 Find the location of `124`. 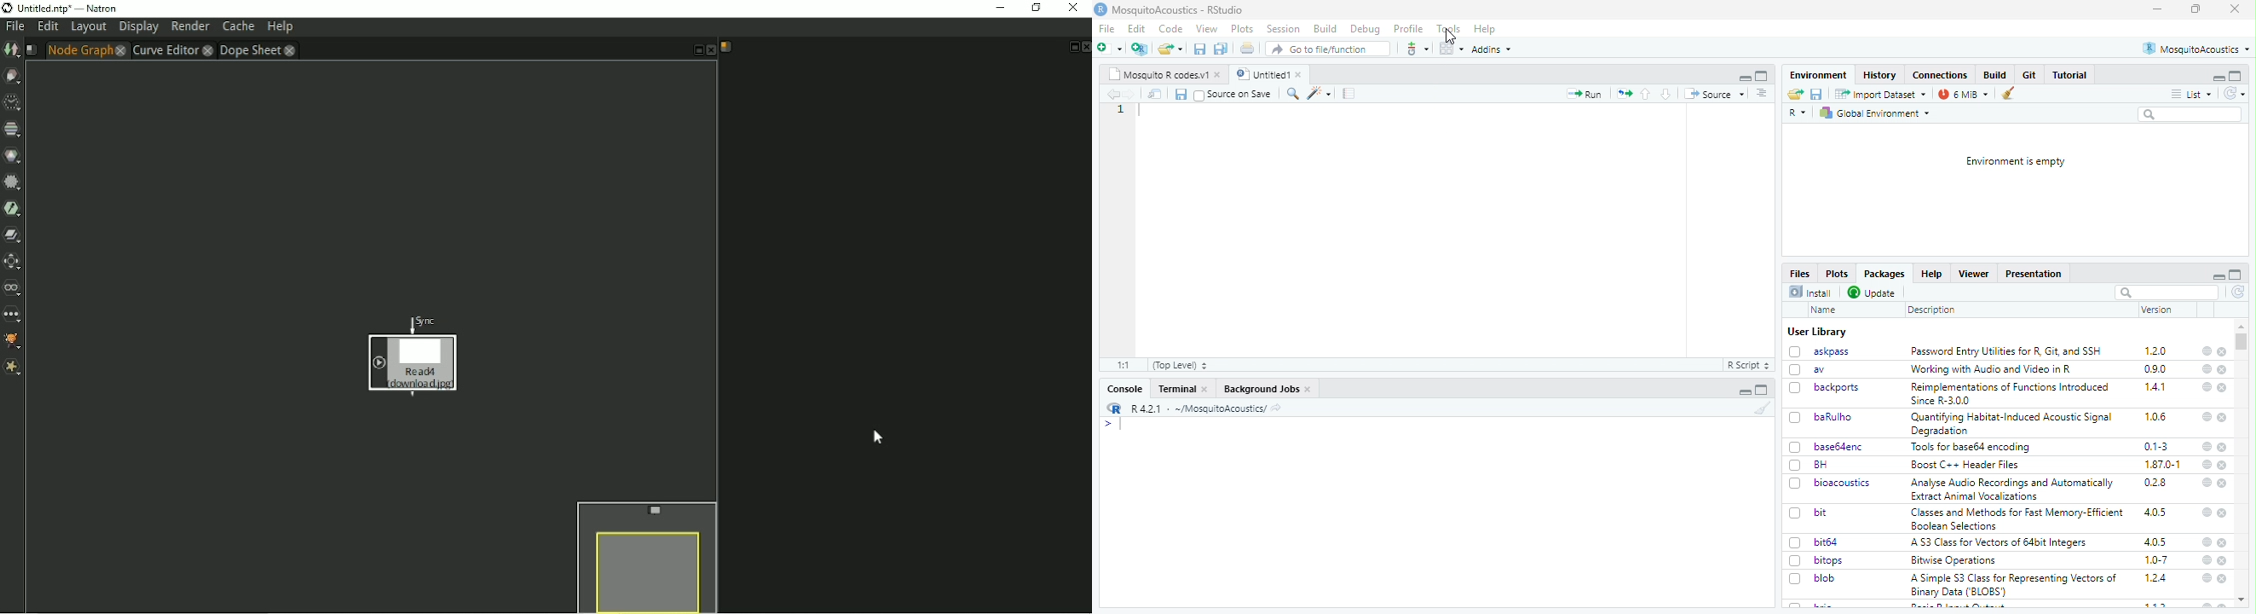

124 is located at coordinates (2157, 578).